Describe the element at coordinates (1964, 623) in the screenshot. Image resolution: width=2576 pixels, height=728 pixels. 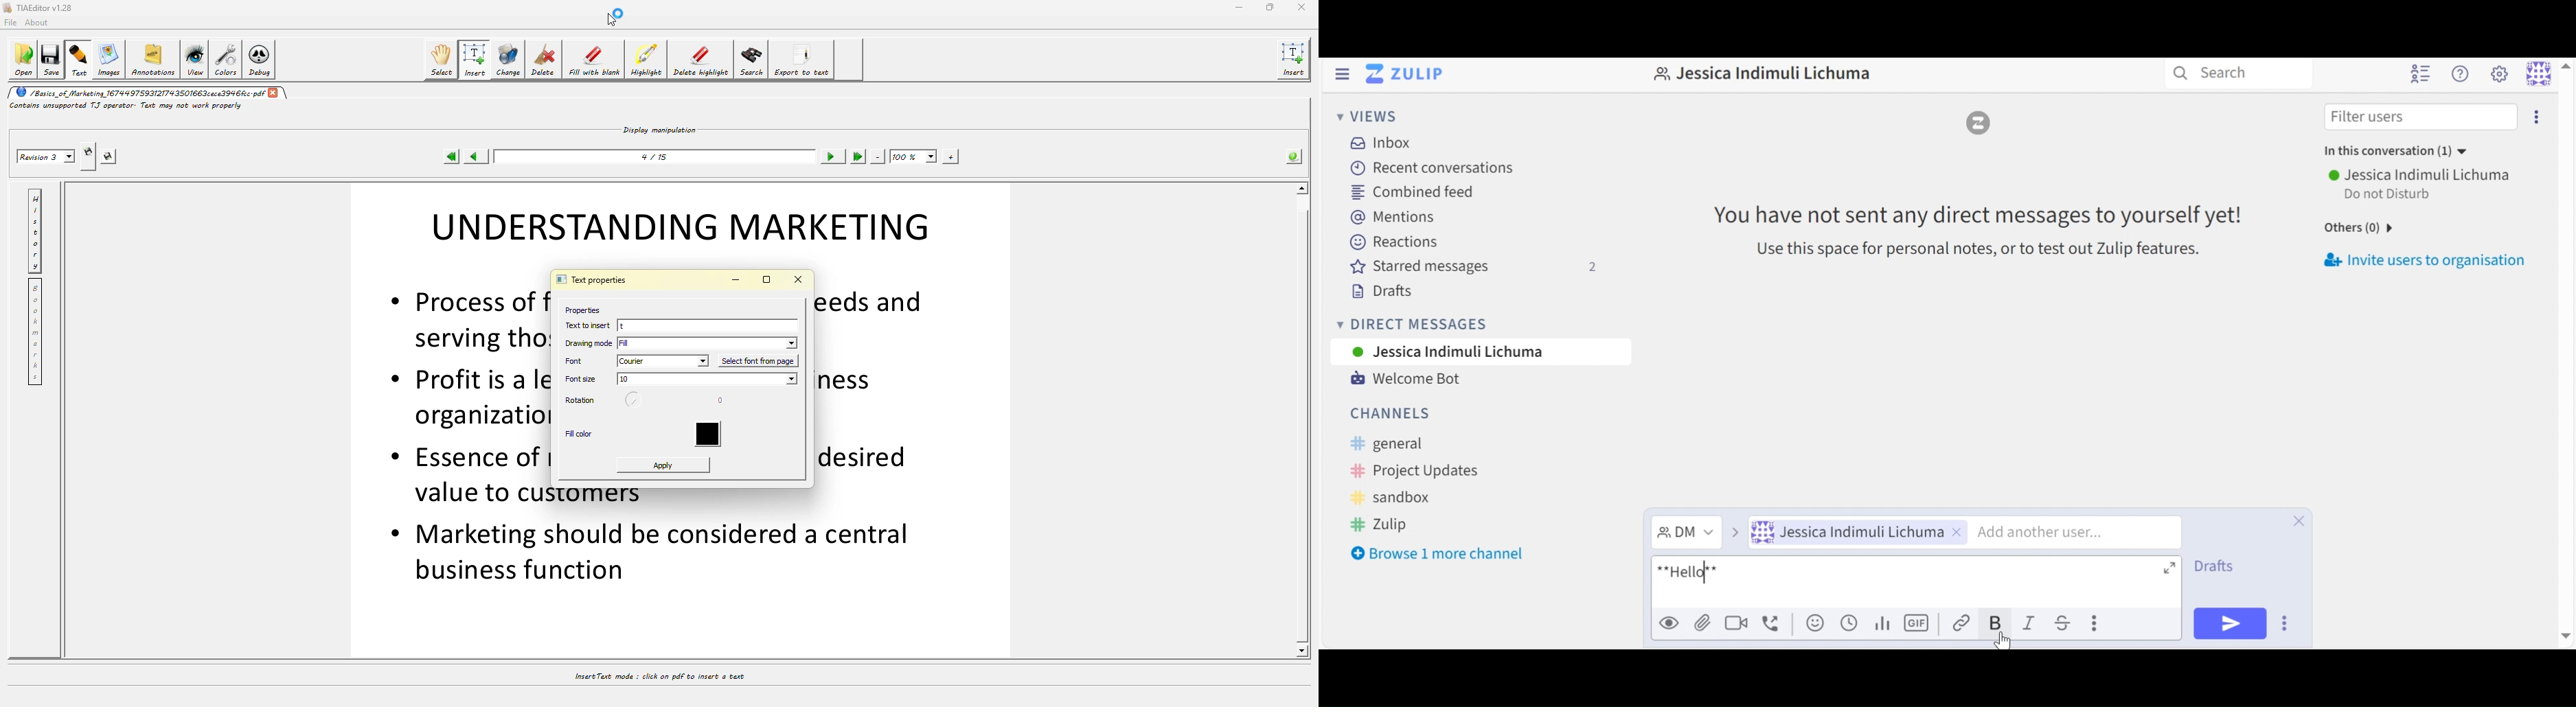
I see `Link` at that location.